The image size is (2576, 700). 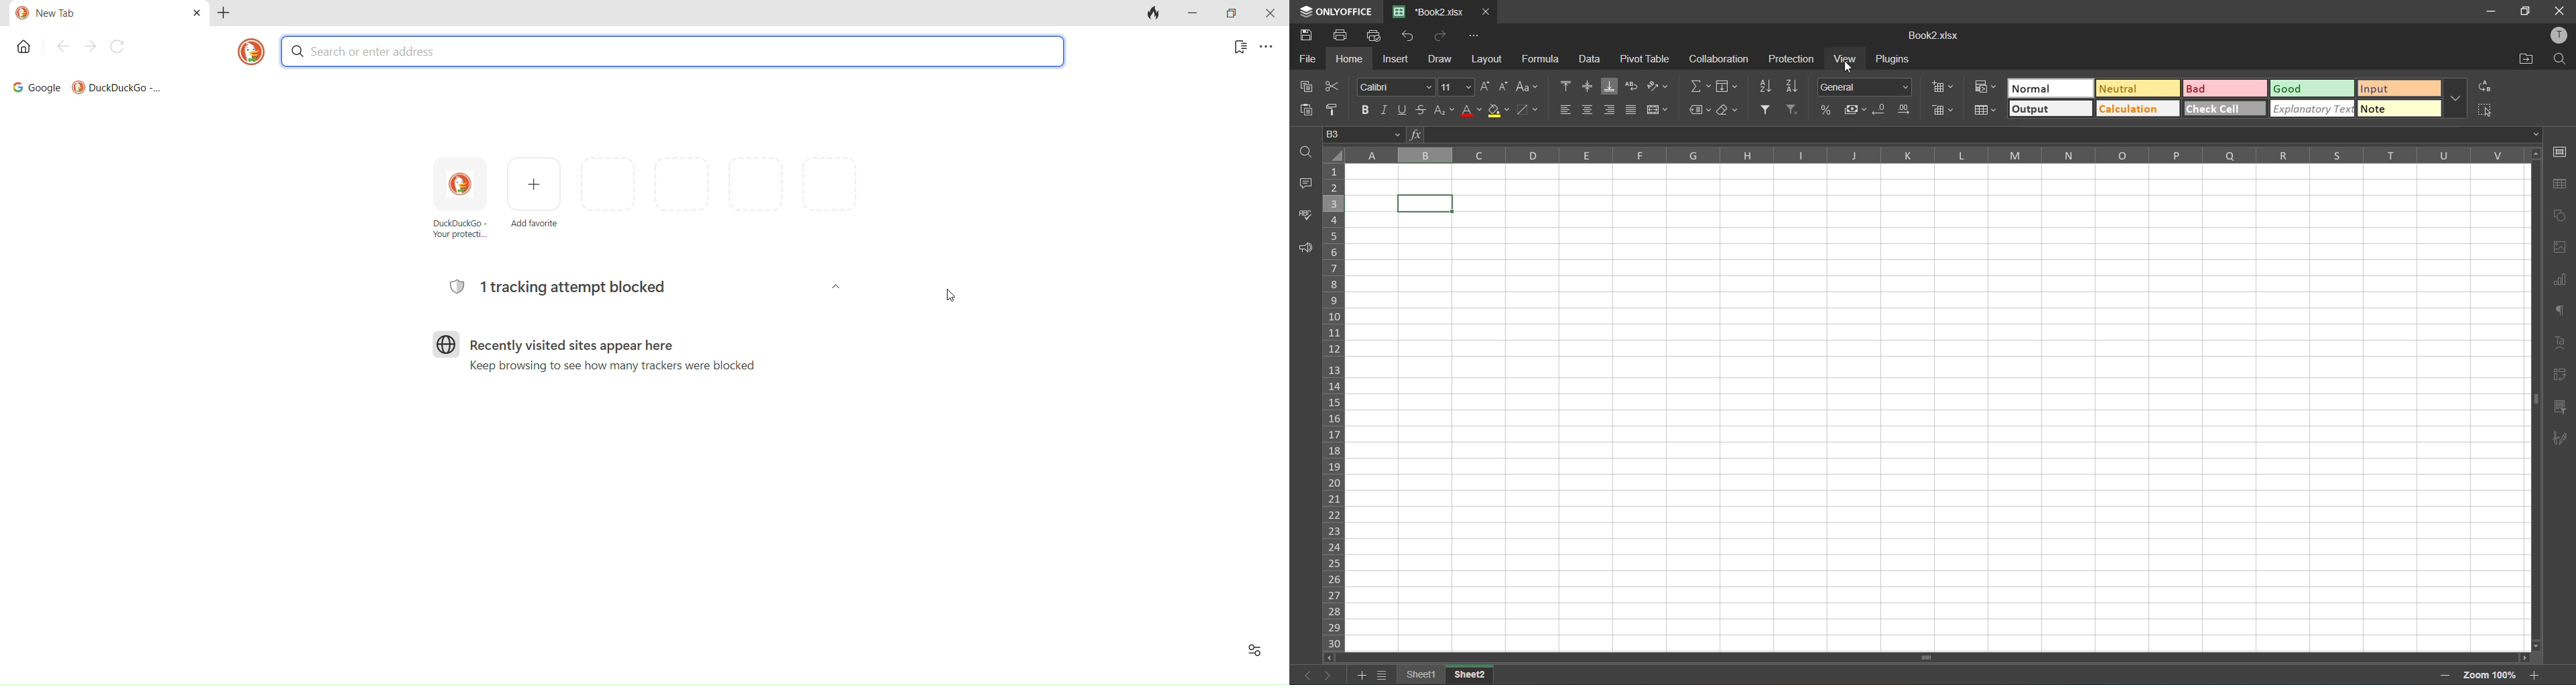 I want to click on explanatory check, so click(x=2311, y=109).